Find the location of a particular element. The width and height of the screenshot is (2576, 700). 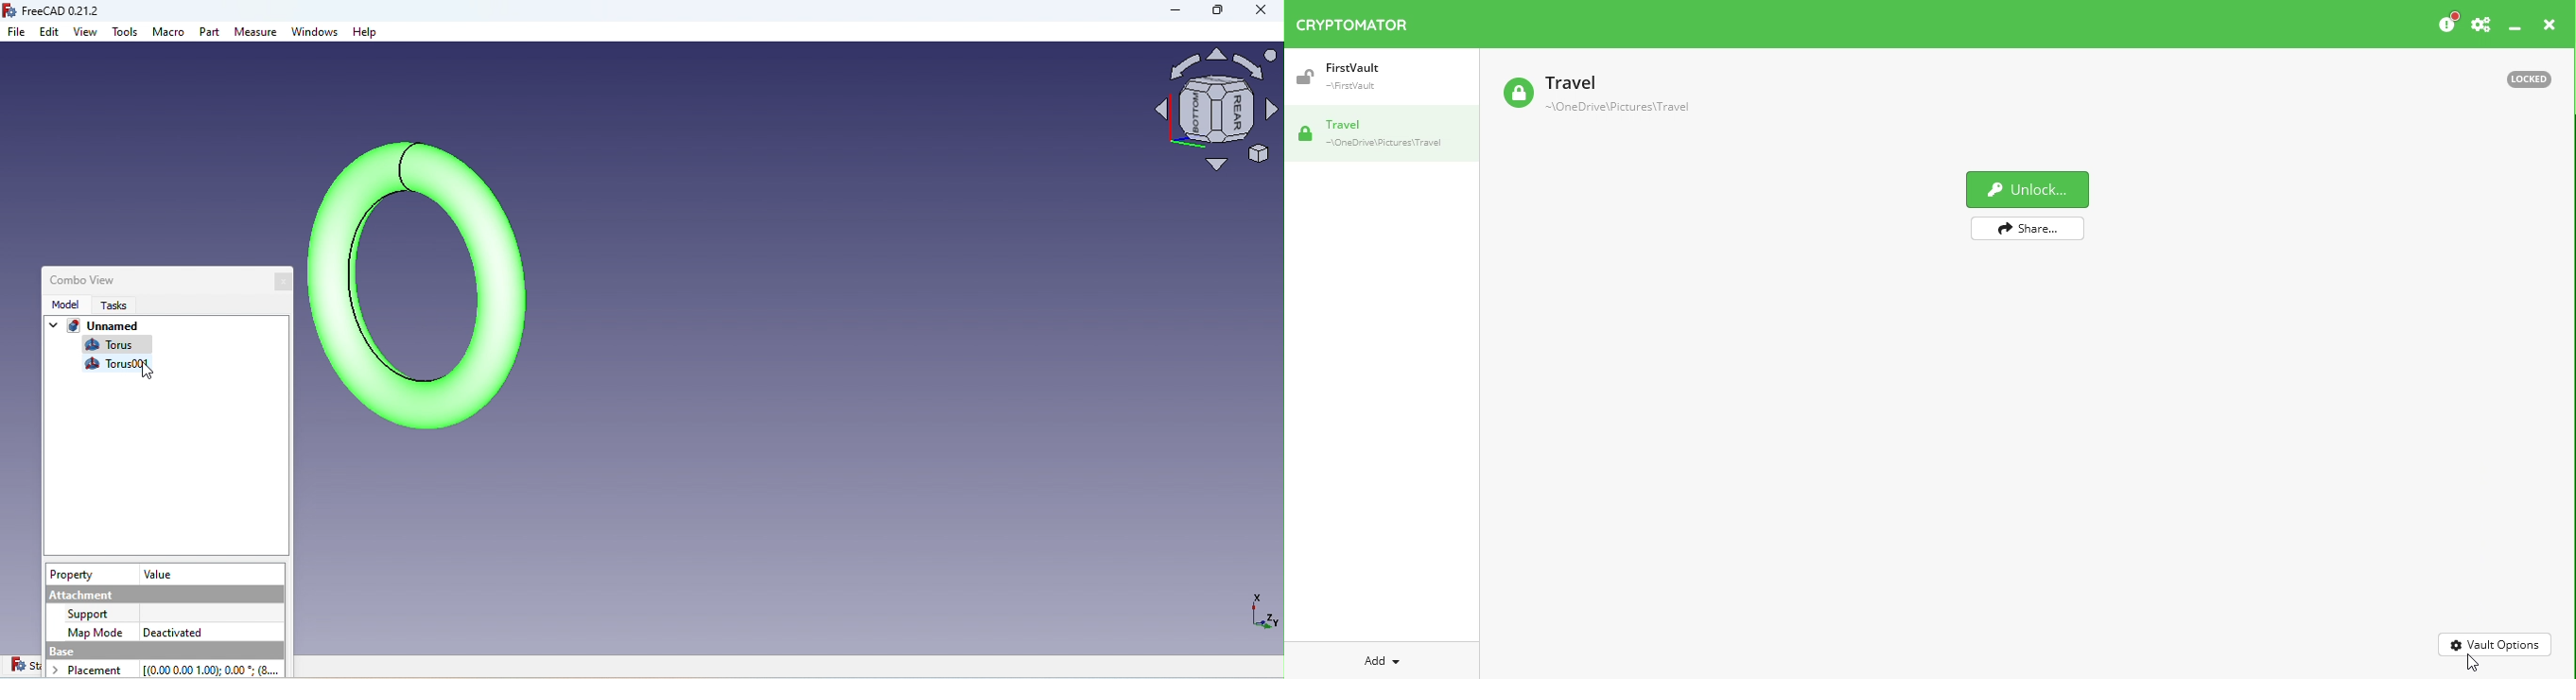

Close is located at coordinates (286, 283).